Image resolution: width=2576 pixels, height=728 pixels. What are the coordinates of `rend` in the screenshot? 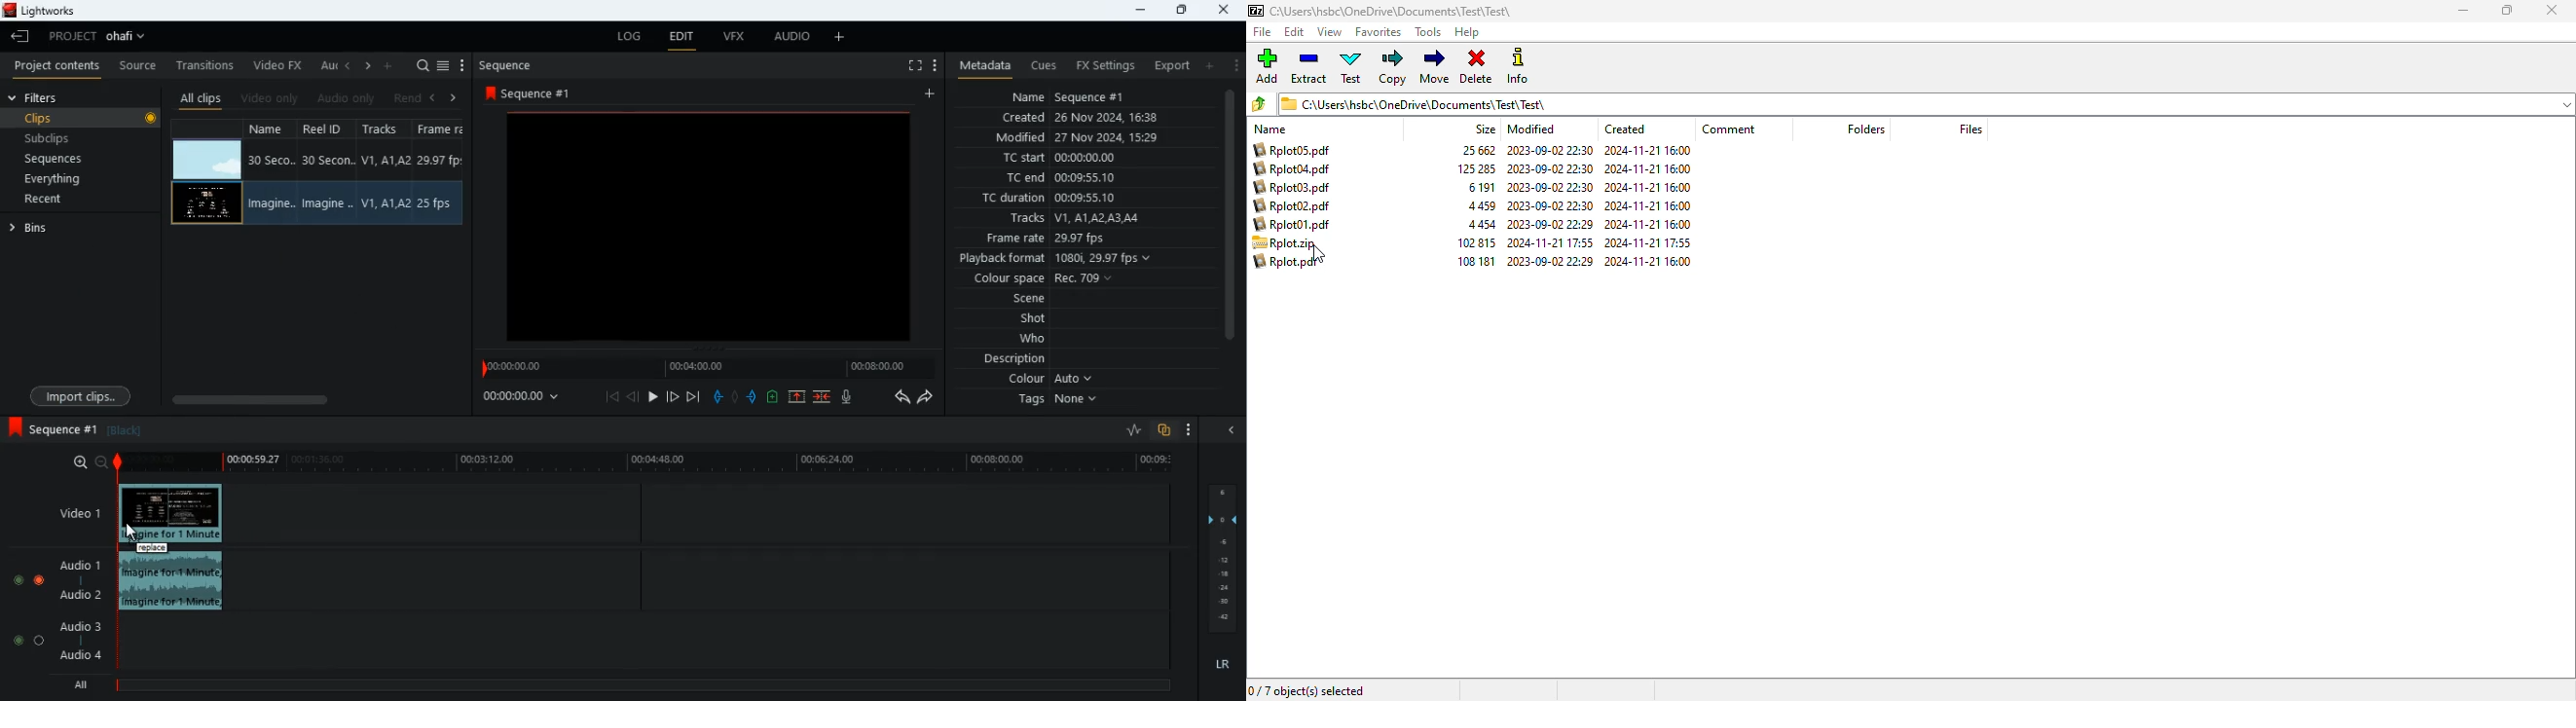 It's located at (407, 99).